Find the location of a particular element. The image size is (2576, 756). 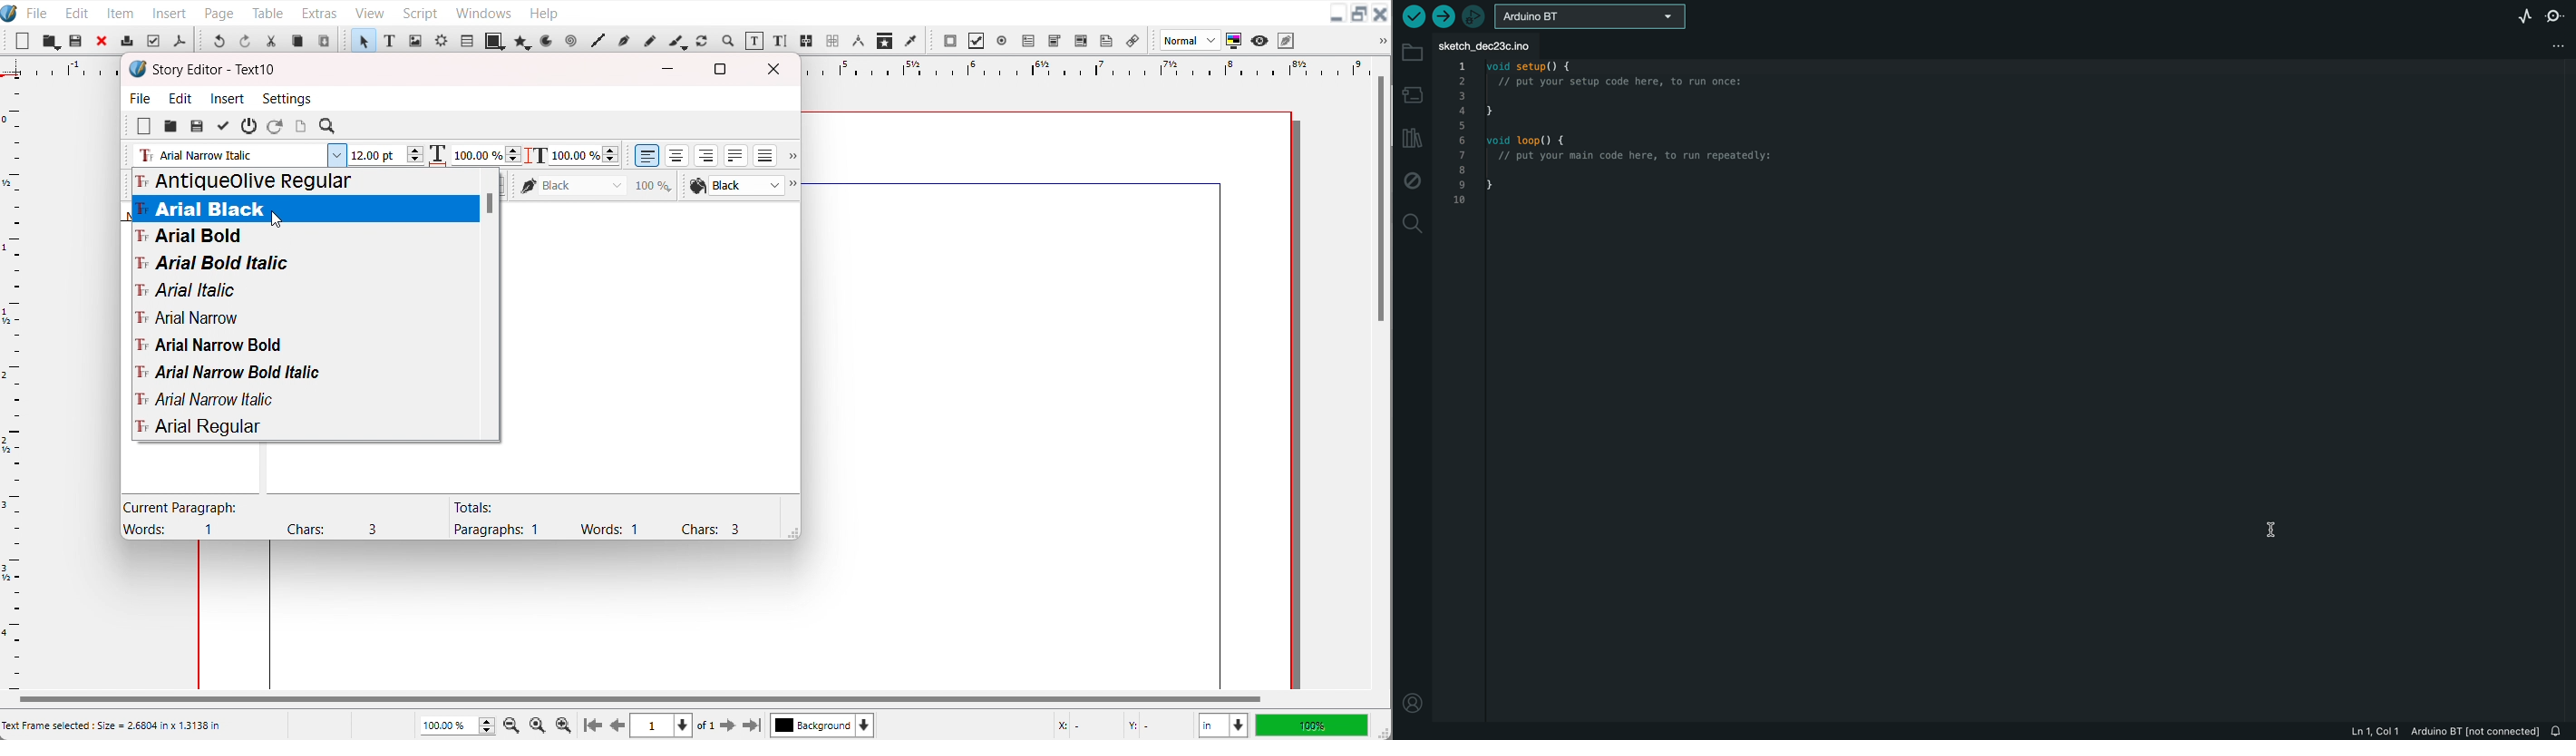

PDF List box is located at coordinates (1082, 41).